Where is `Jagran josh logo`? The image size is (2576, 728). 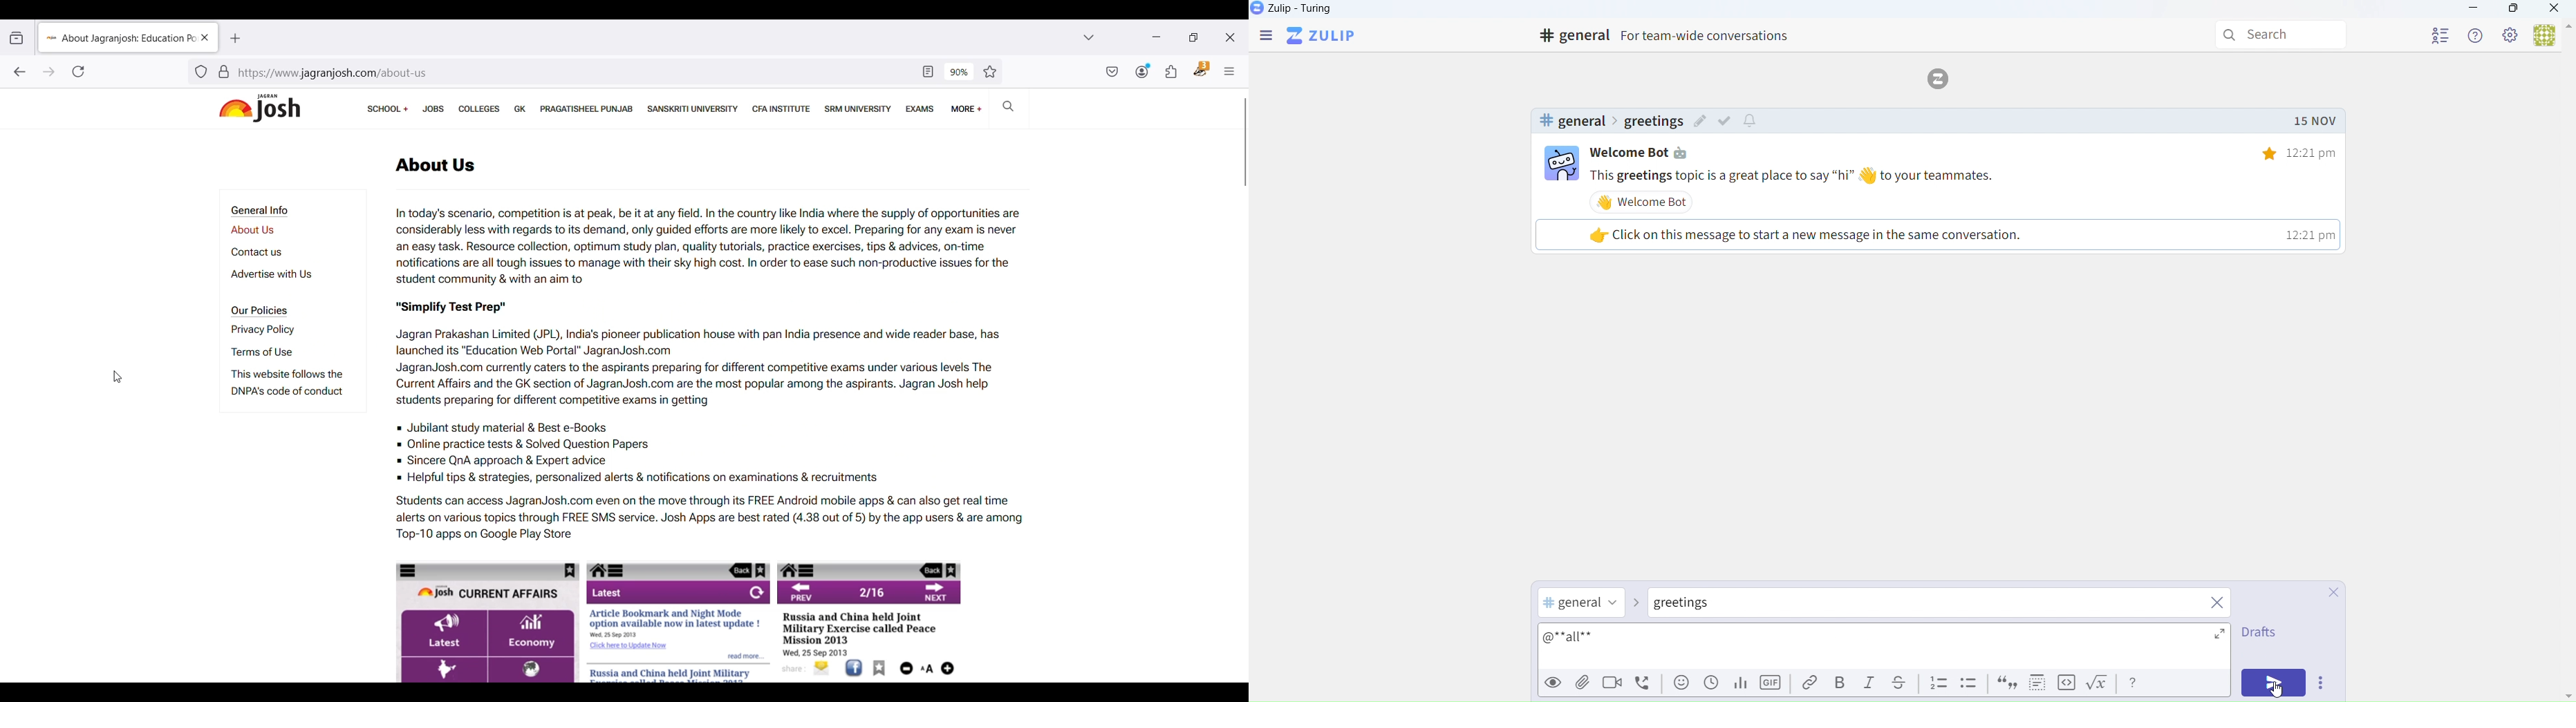
Jagran josh logo is located at coordinates (260, 109).